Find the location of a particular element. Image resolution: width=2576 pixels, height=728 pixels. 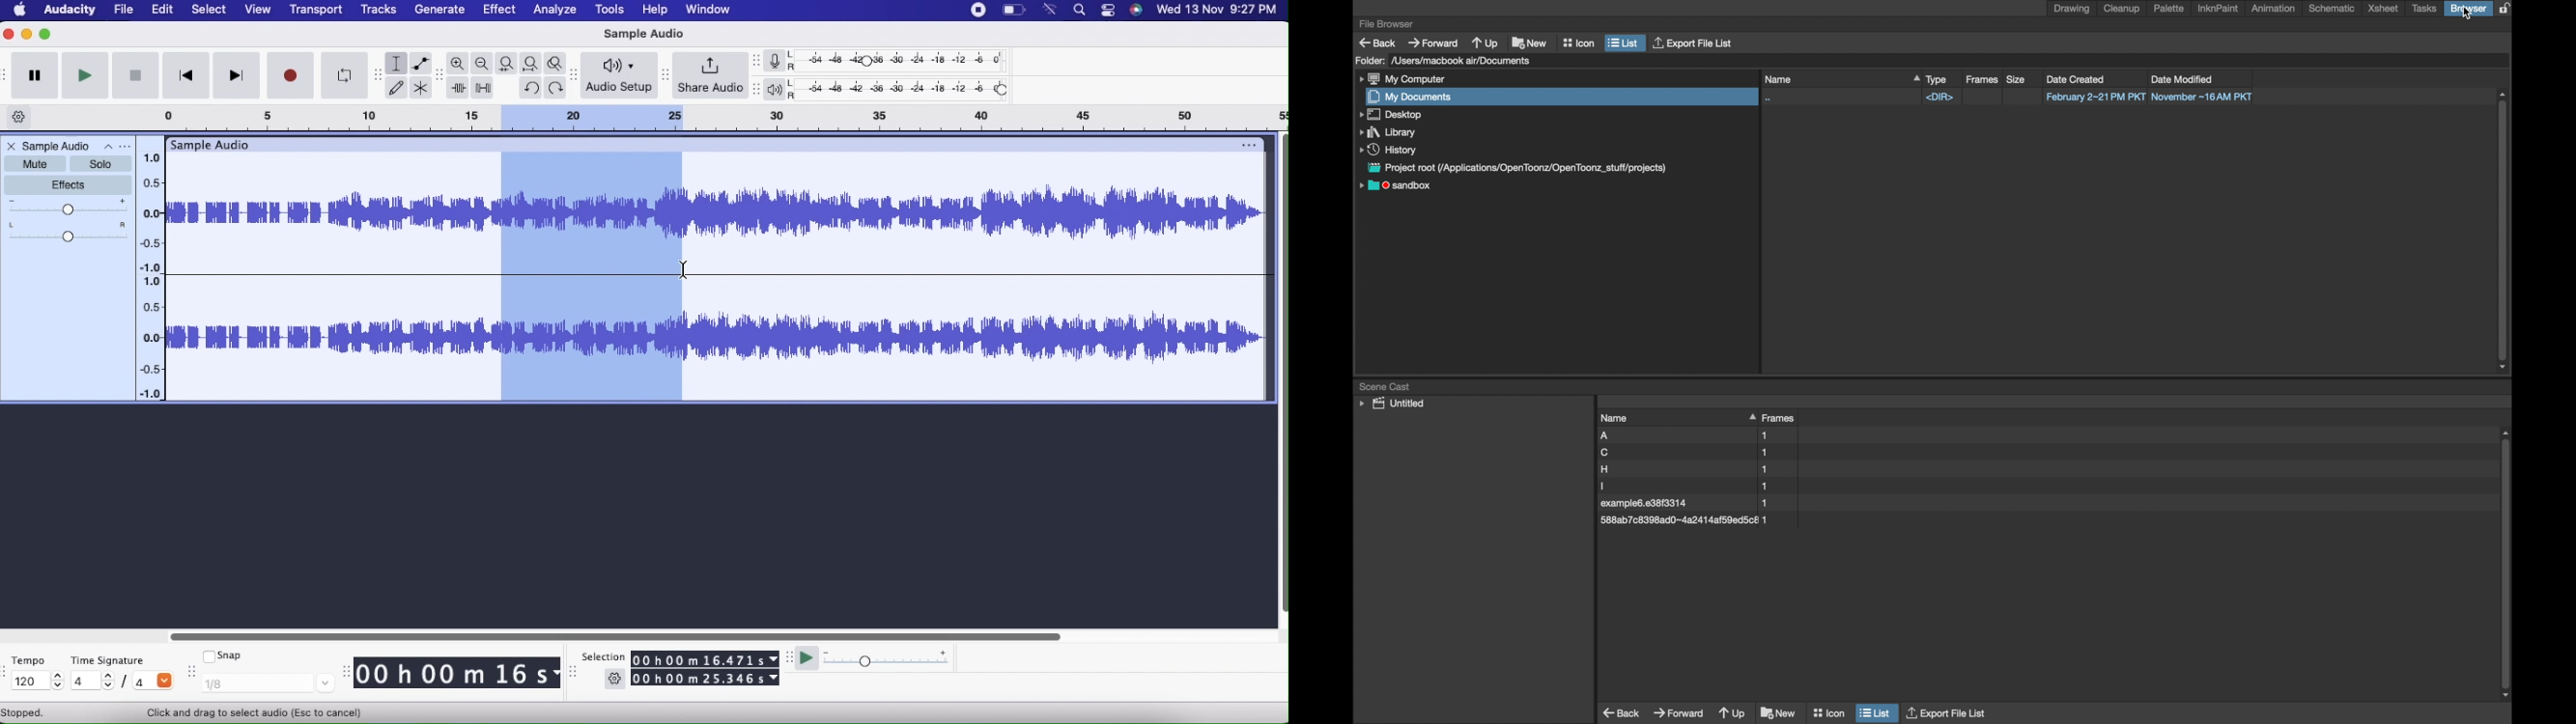

select is located at coordinates (209, 11).